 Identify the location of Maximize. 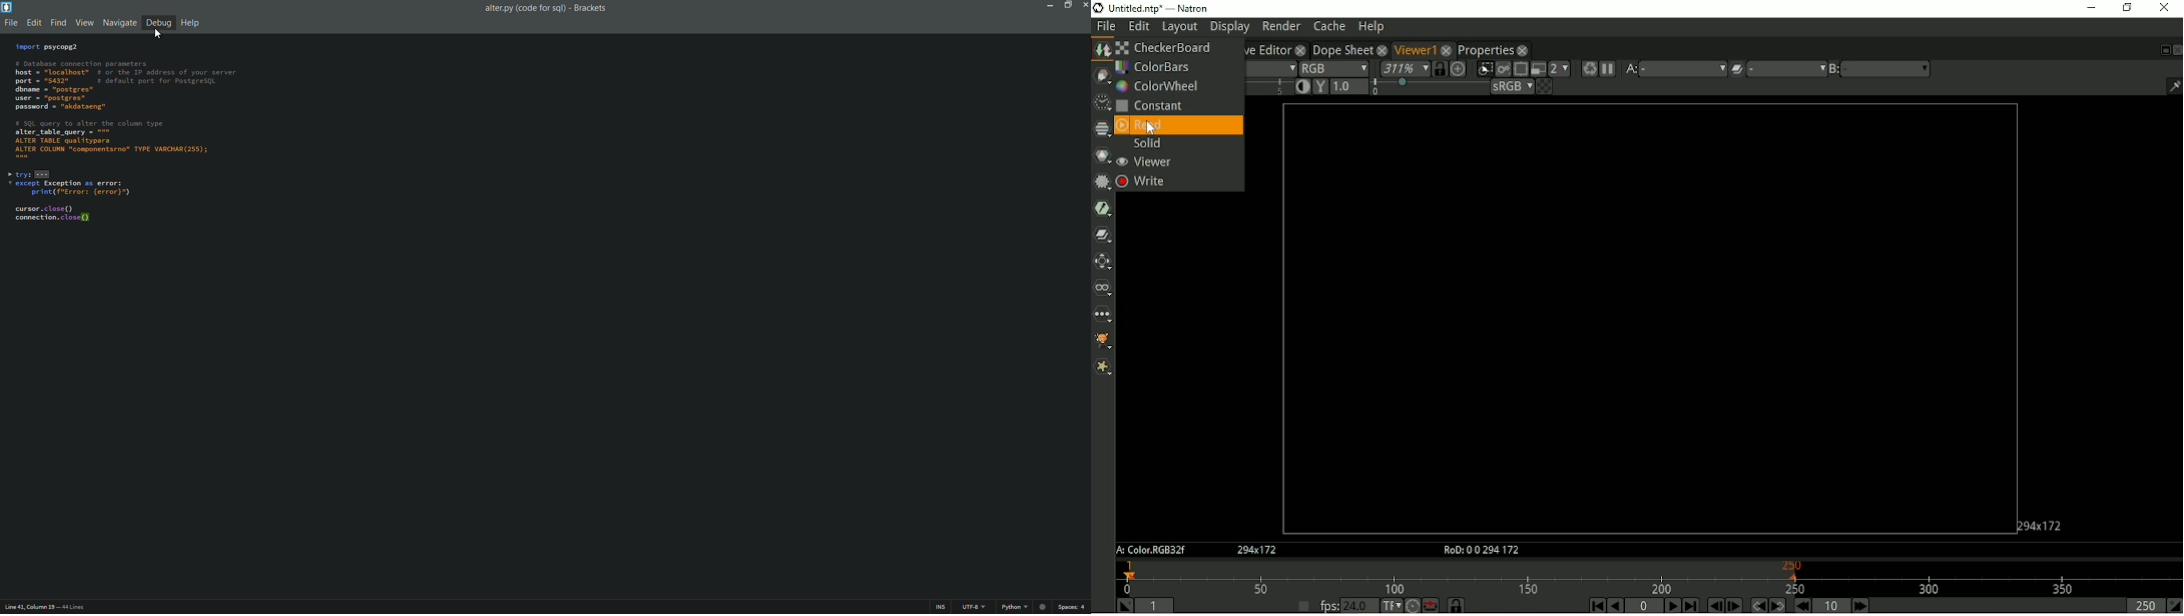
(1067, 5).